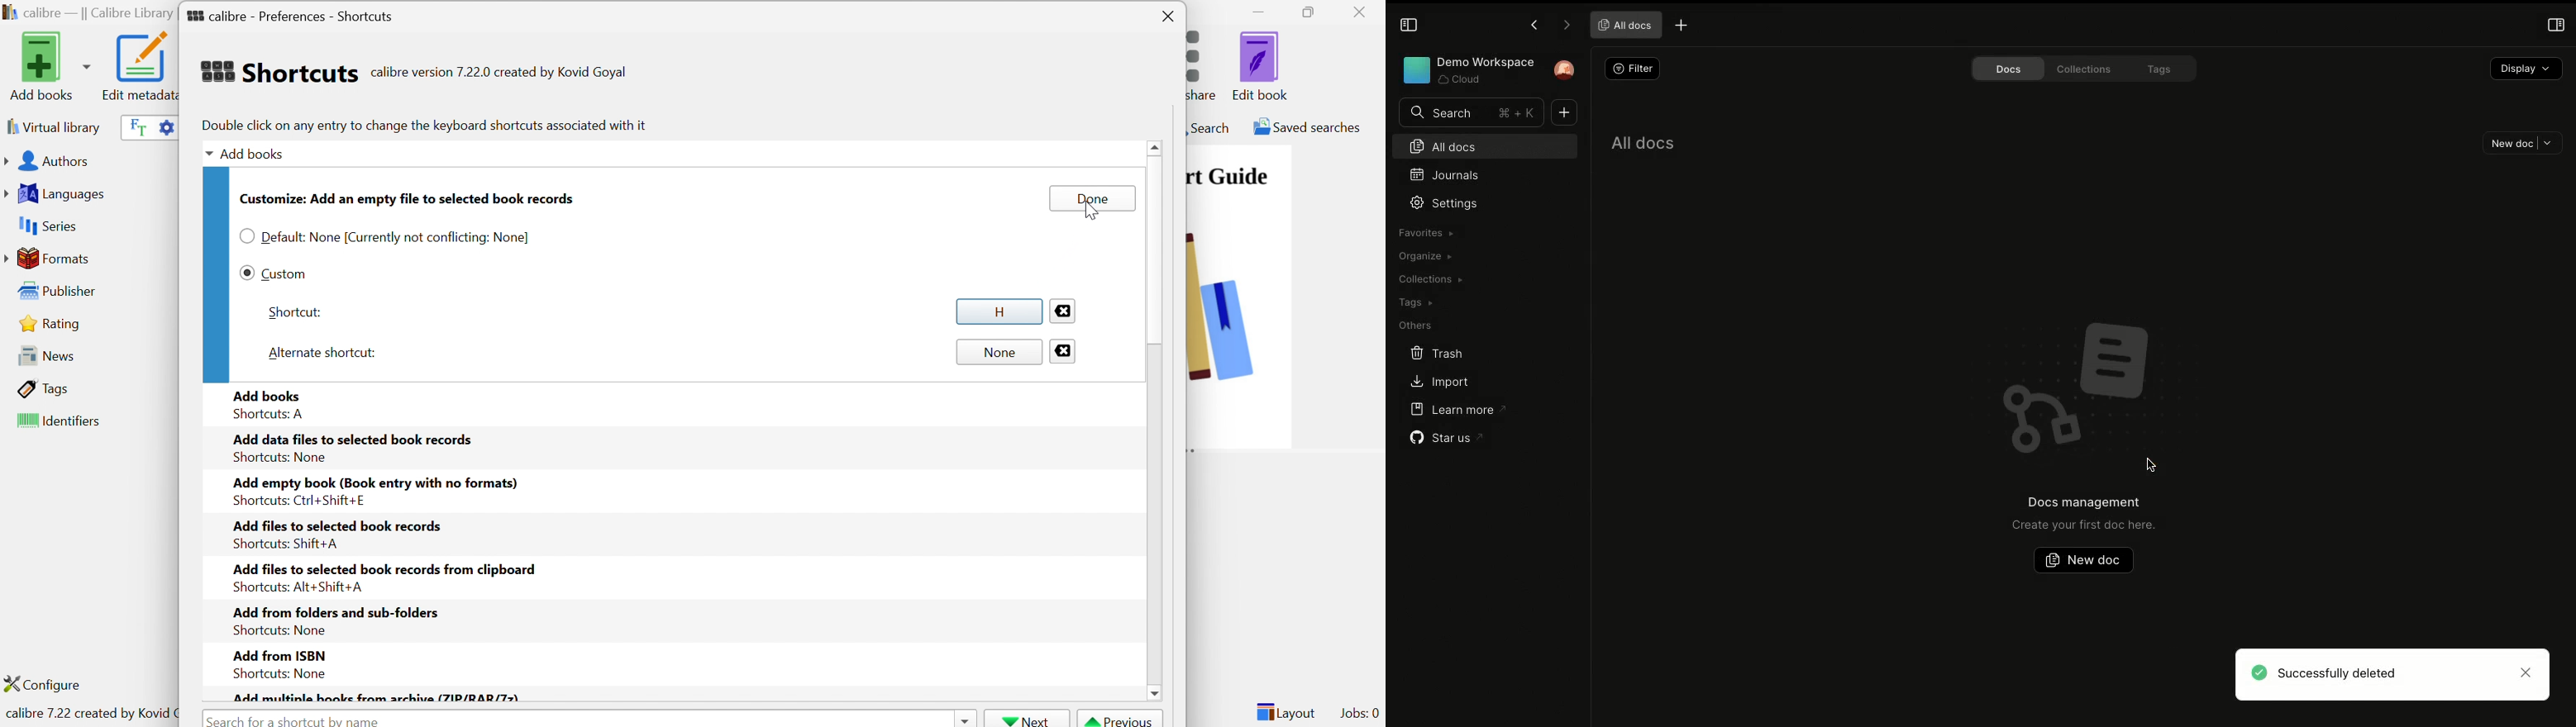  I want to click on Mouse, so click(2153, 467).